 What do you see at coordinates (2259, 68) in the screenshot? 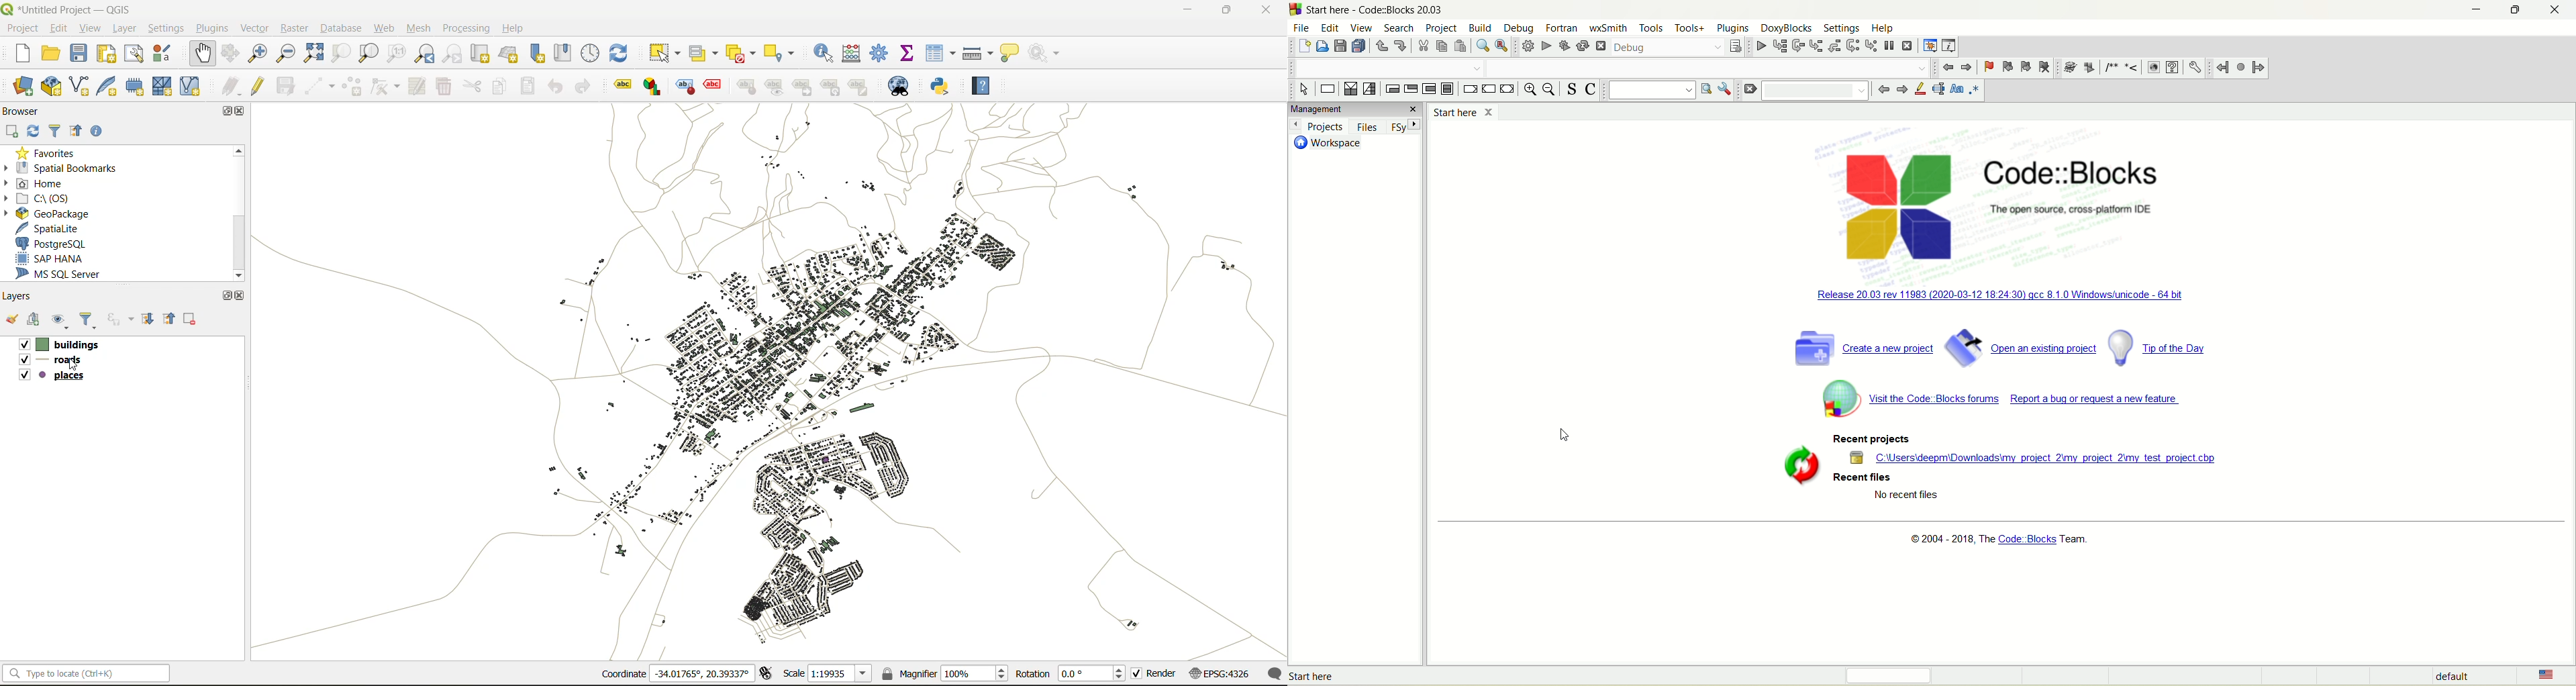
I see `jump forward` at bounding box center [2259, 68].